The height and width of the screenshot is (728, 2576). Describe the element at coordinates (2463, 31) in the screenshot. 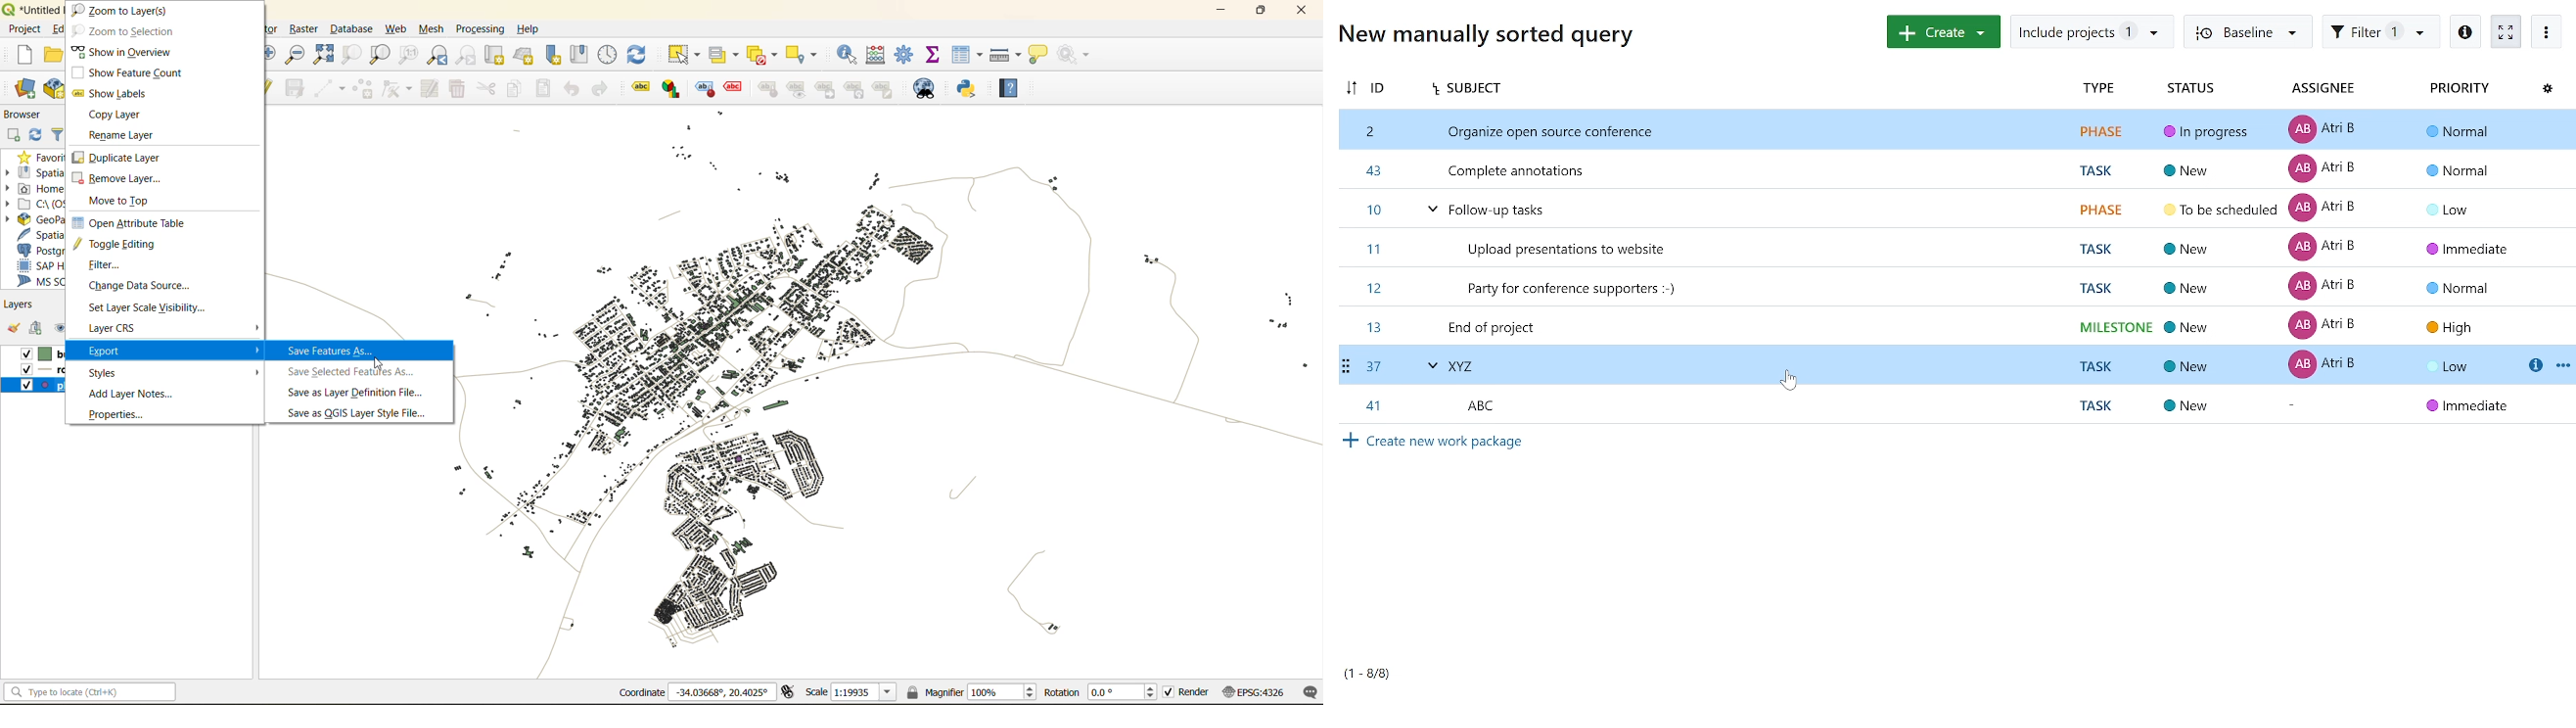

I see `info` at that location.